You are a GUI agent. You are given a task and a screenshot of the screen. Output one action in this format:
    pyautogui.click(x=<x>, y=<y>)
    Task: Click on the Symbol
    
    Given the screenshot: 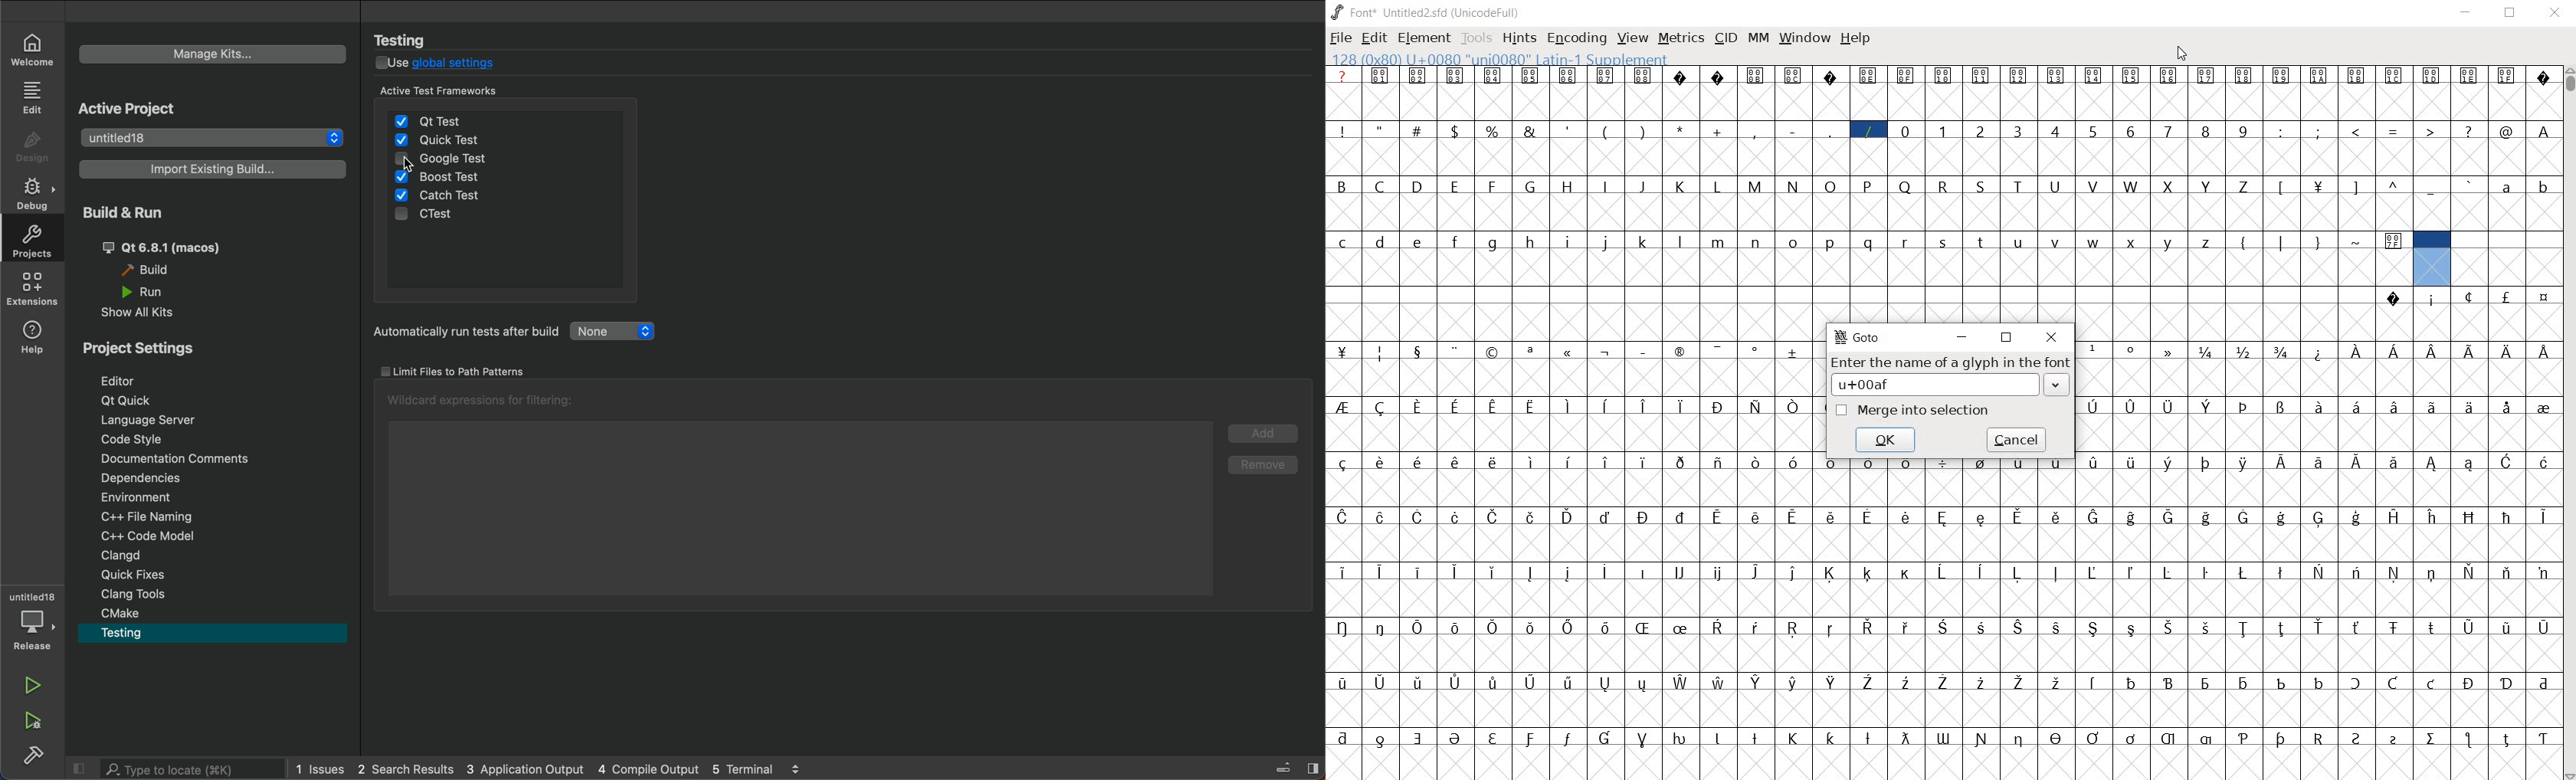 What is the action you would take?
    pyautogui.click(x=2170, y=516)
    